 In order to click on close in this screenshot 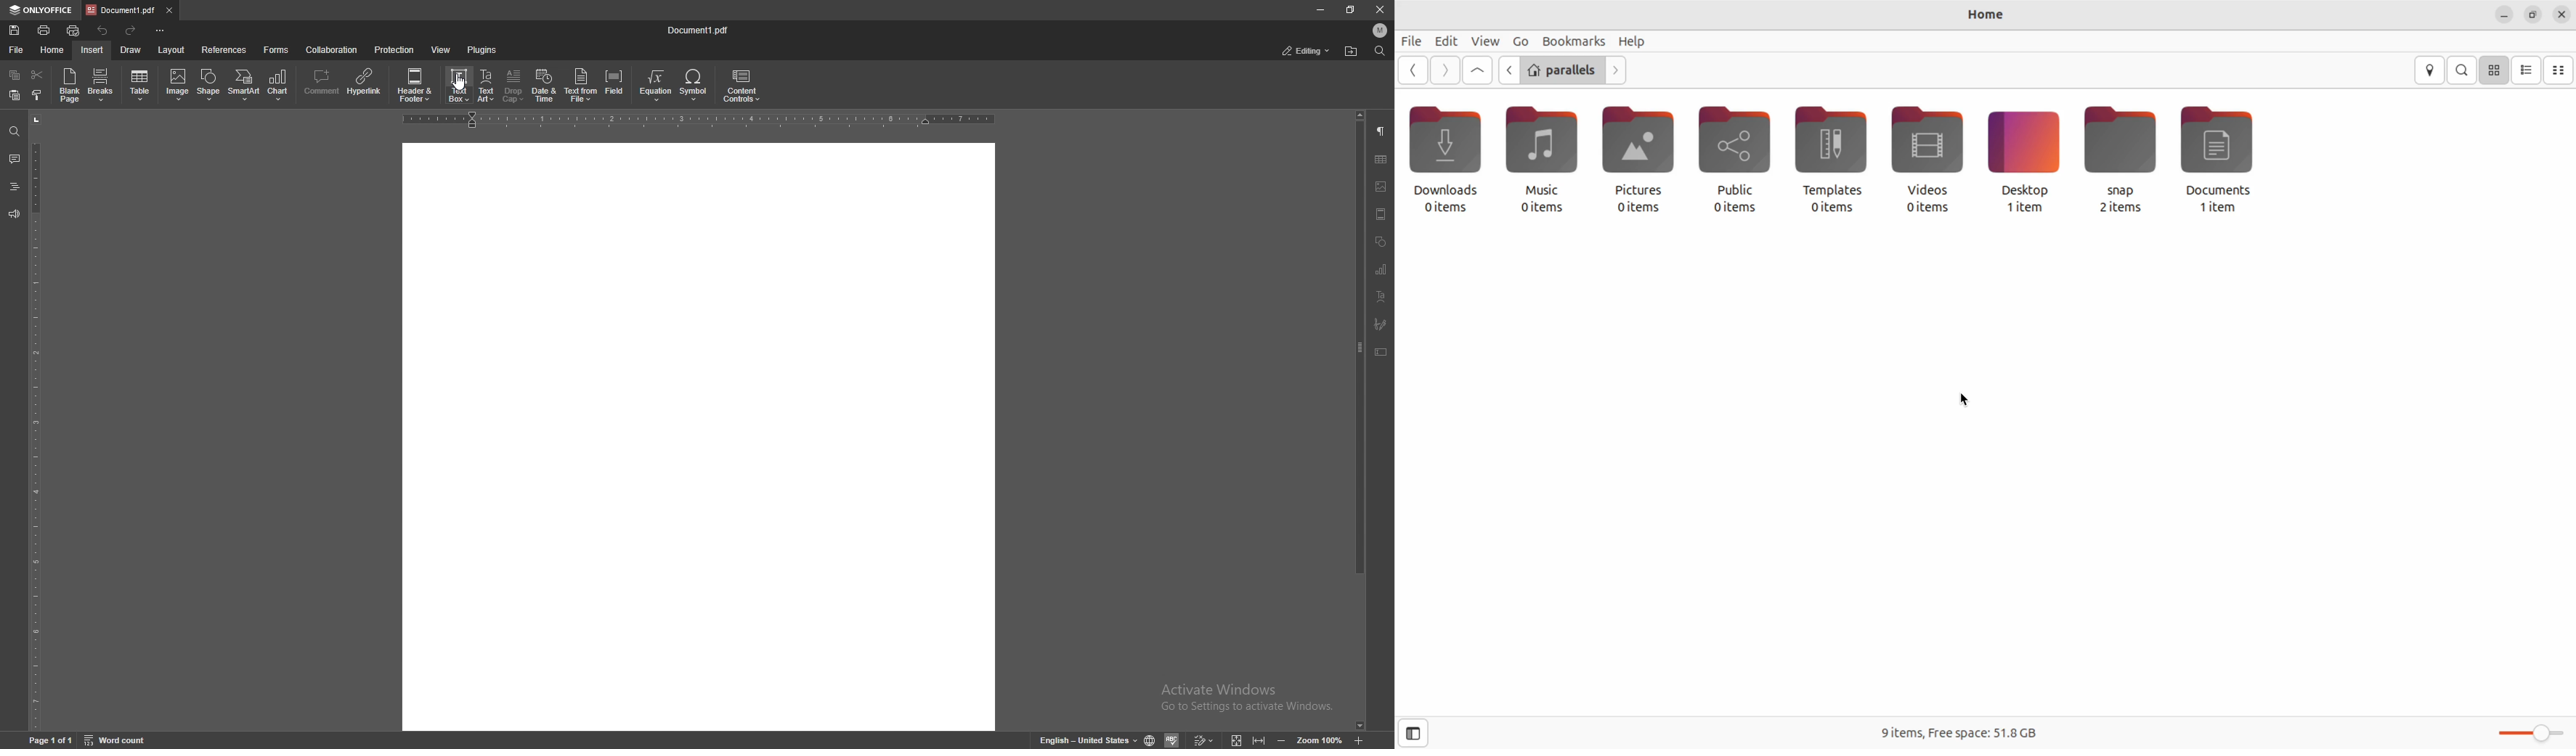, I will do `click(1381, 12)`.